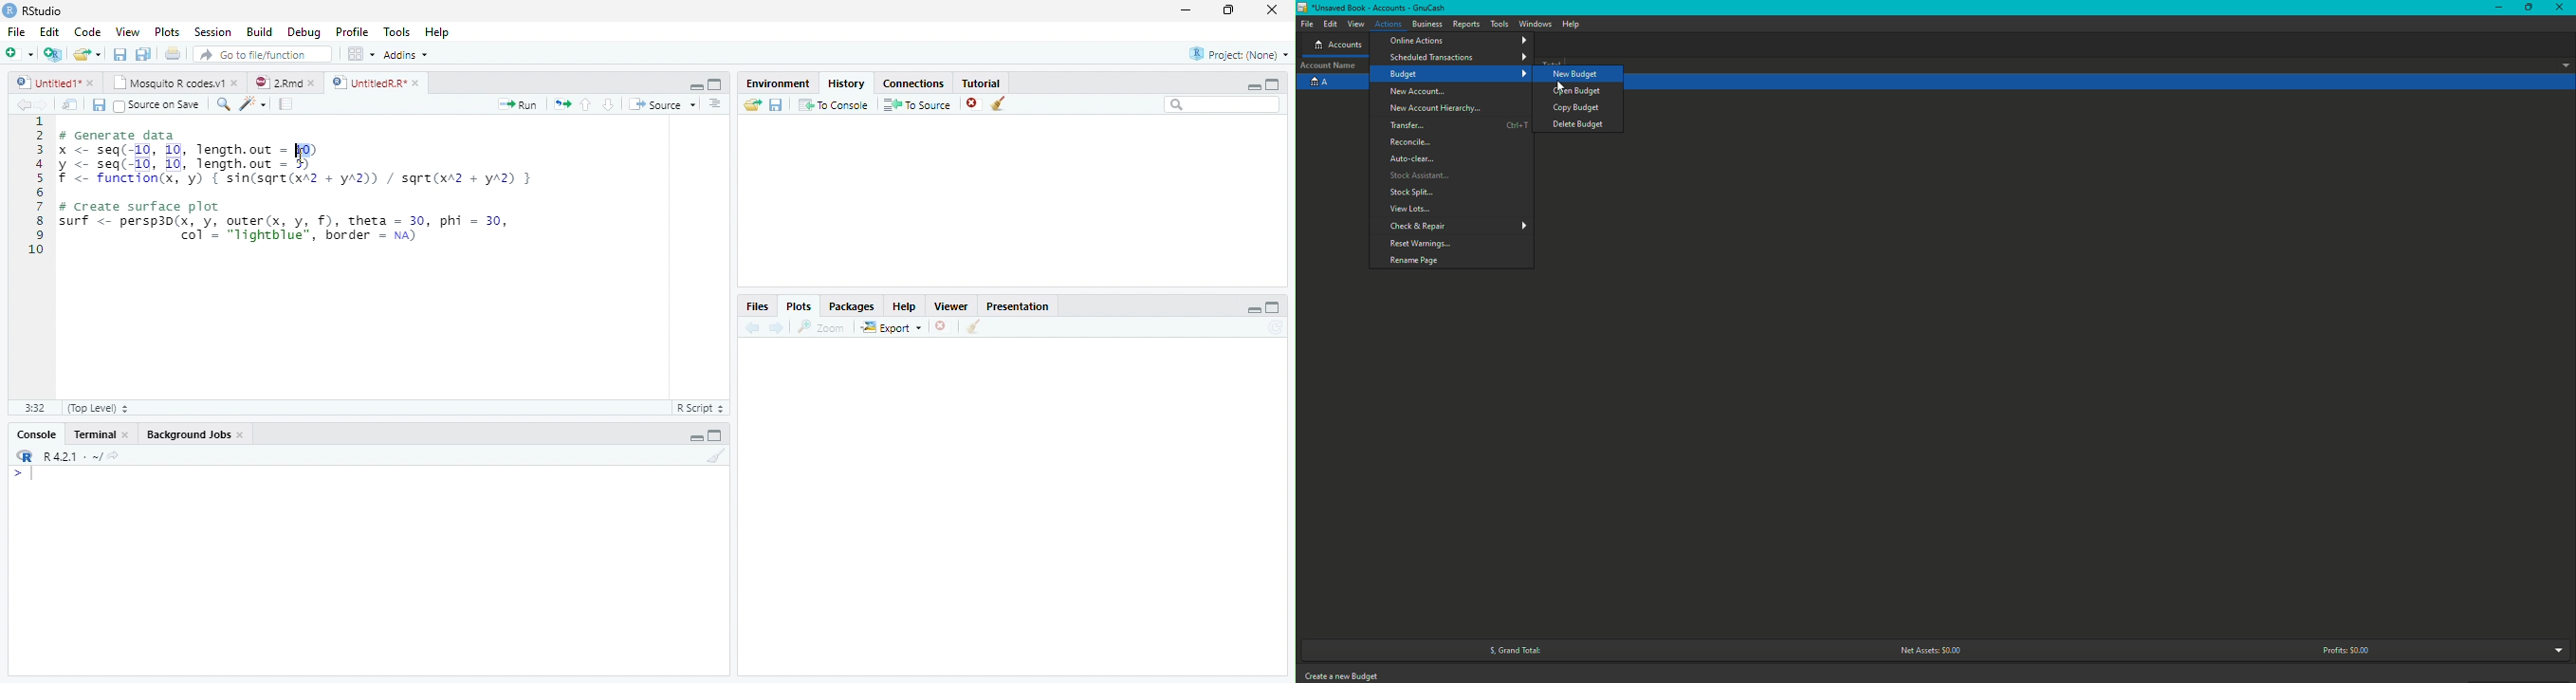  Describe the element at coordinates (1424, 175) in the screenshot. I see `Stock Assistant` at that location.